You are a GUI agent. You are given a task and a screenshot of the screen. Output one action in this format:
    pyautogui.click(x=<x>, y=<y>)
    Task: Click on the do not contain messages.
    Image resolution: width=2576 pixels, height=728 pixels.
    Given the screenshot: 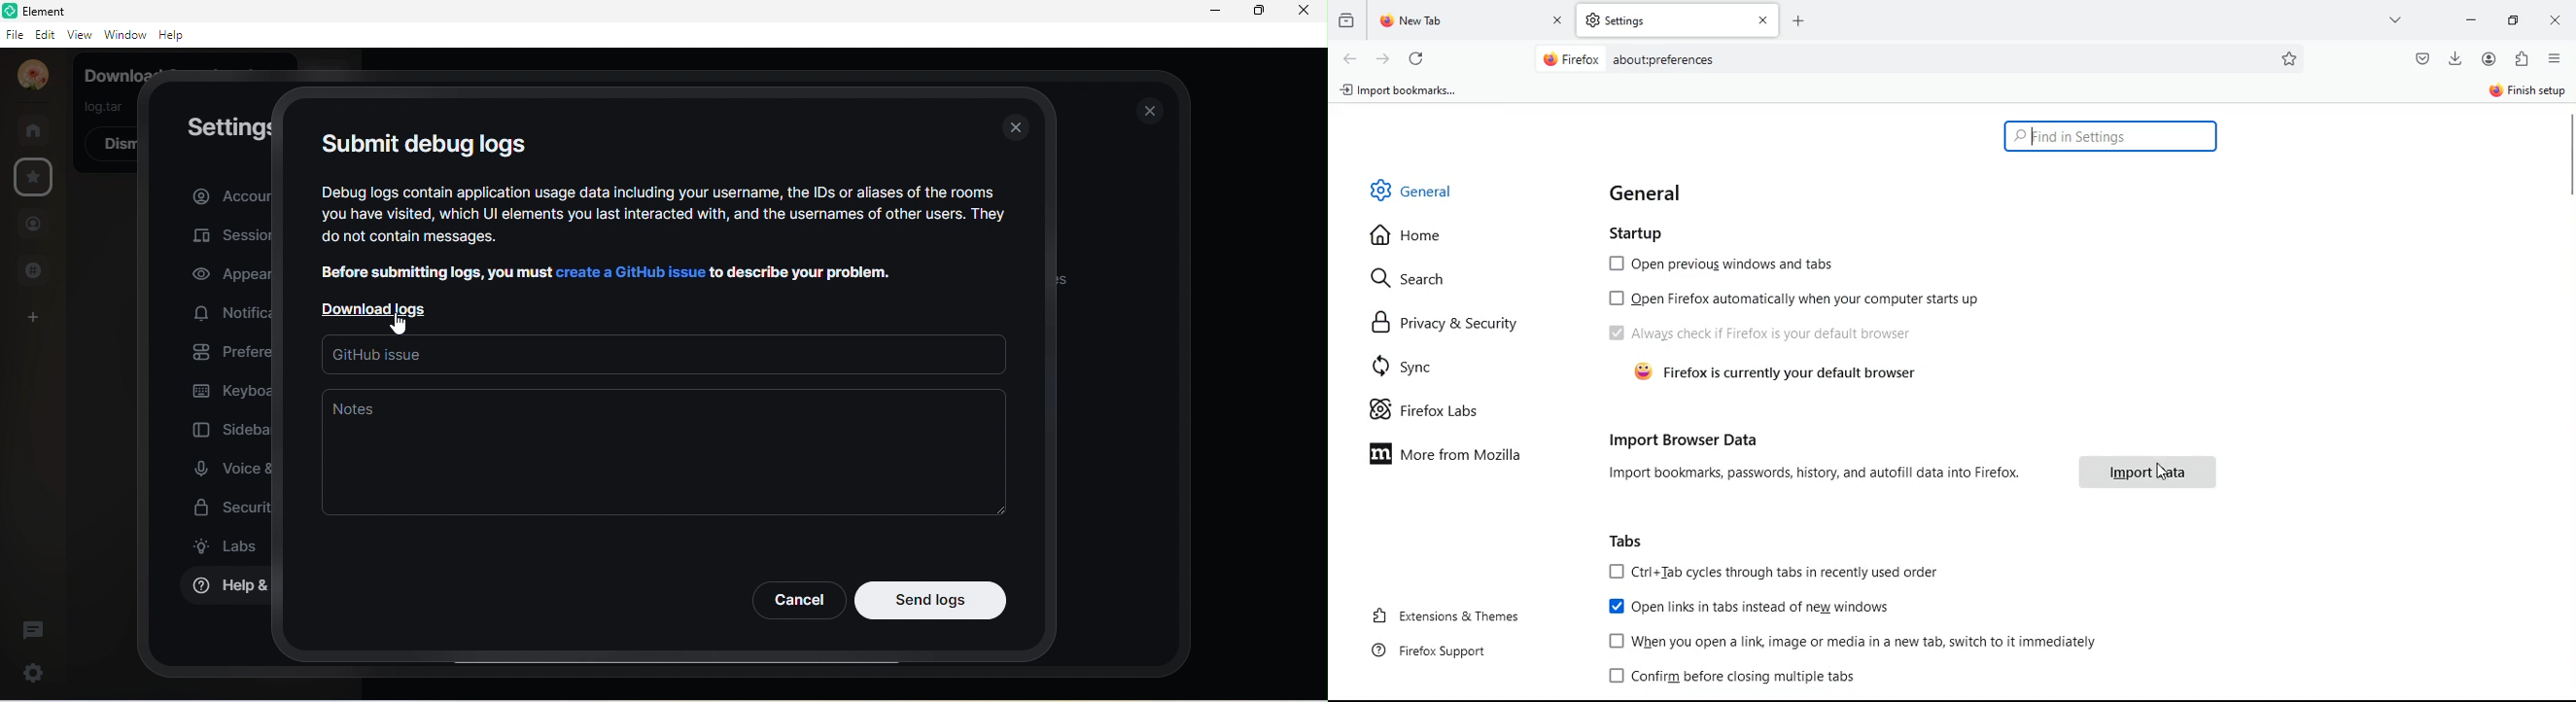 What is the action you would take?
    pyautogui.click(x=448, y=239)
    